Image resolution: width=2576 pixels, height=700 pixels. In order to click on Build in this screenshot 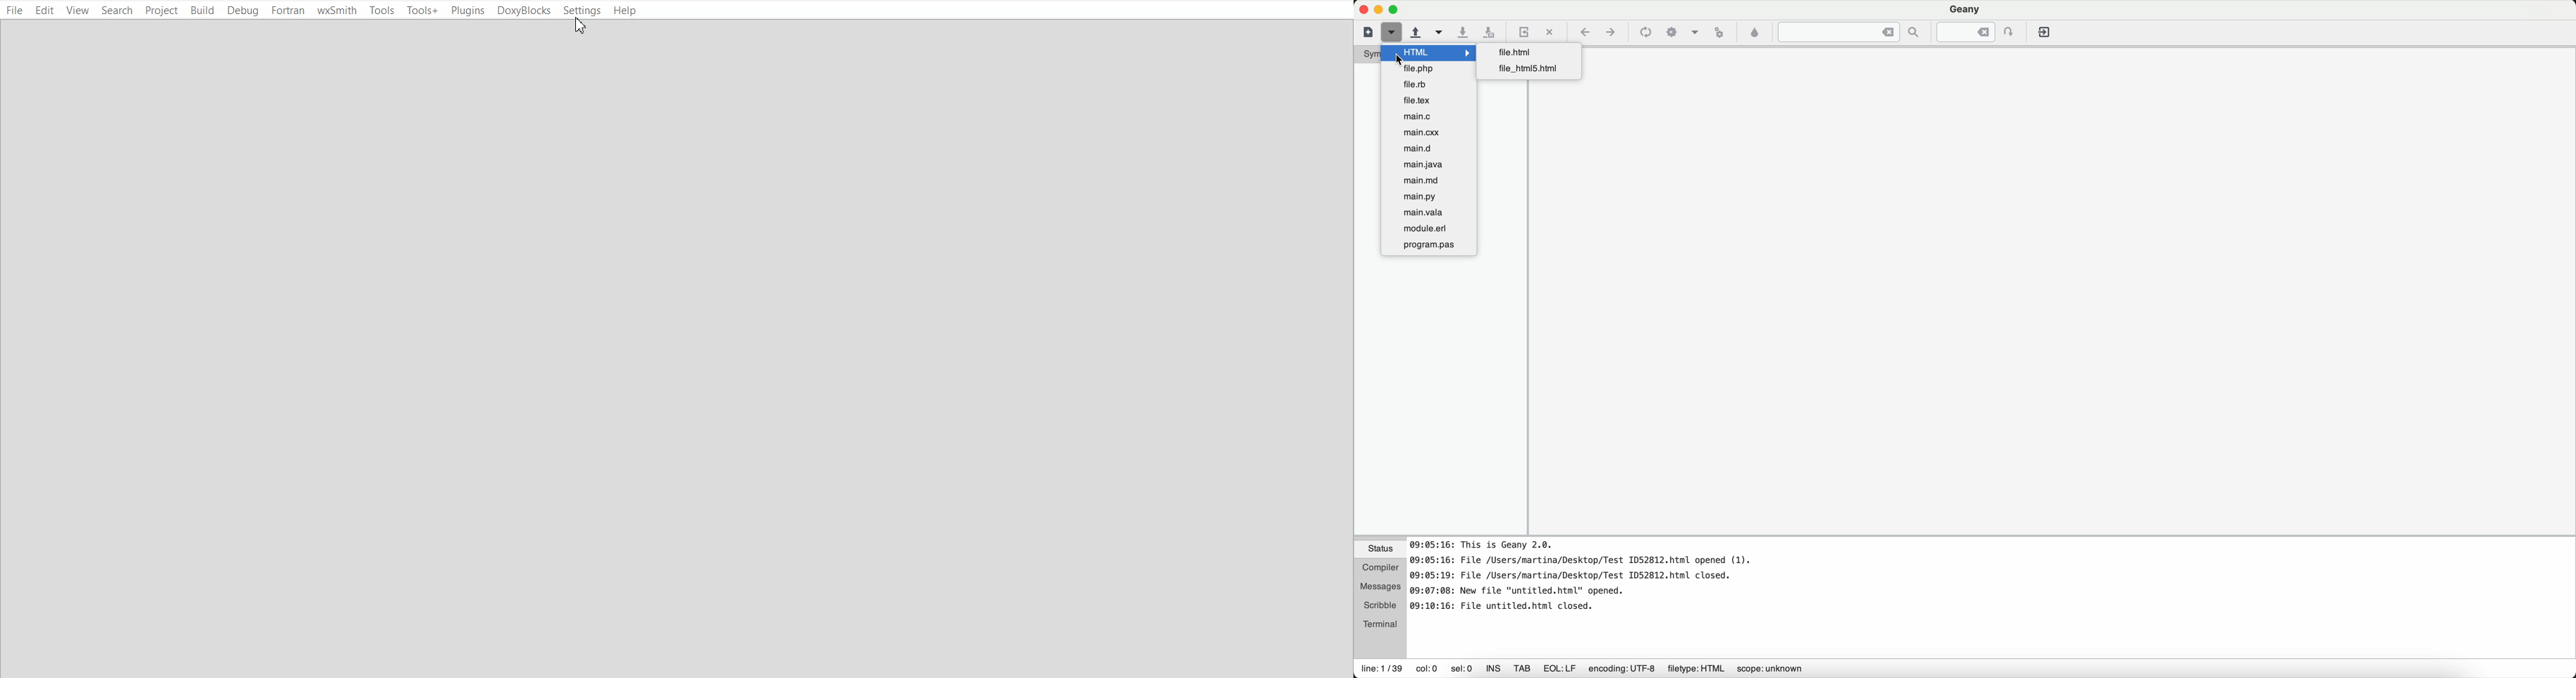, I will do `click(201, 11)`.